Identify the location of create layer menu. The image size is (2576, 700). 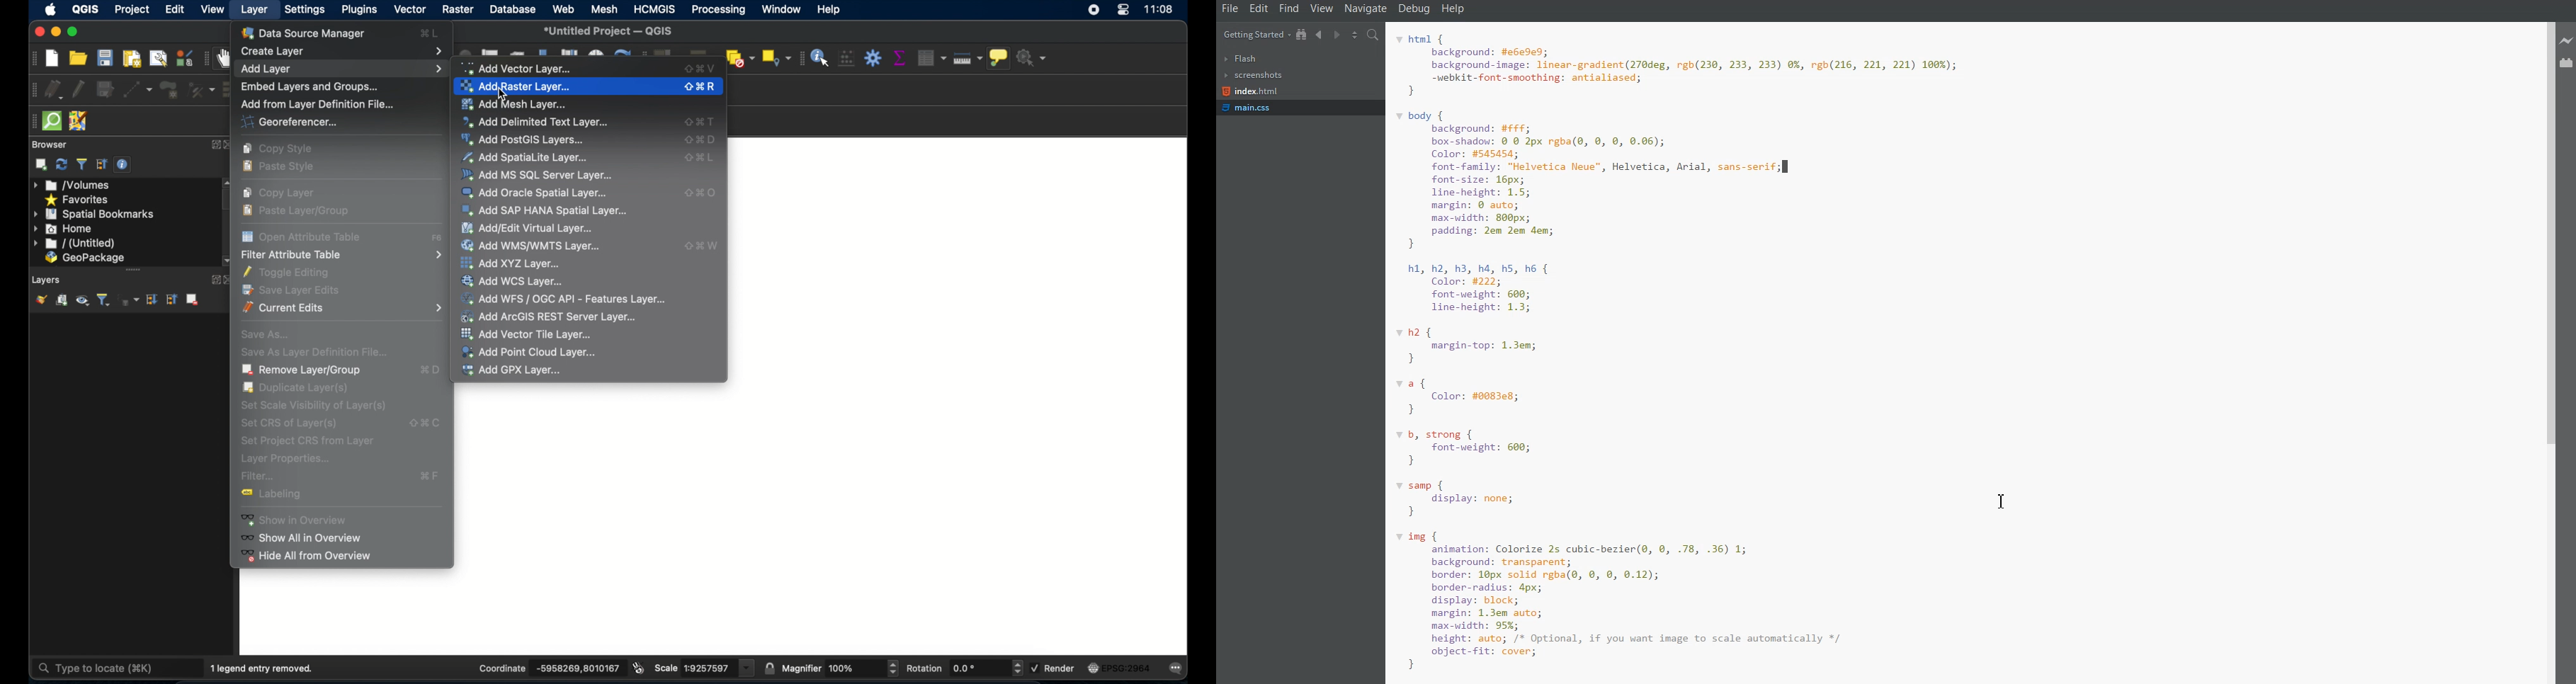
(343, 49).